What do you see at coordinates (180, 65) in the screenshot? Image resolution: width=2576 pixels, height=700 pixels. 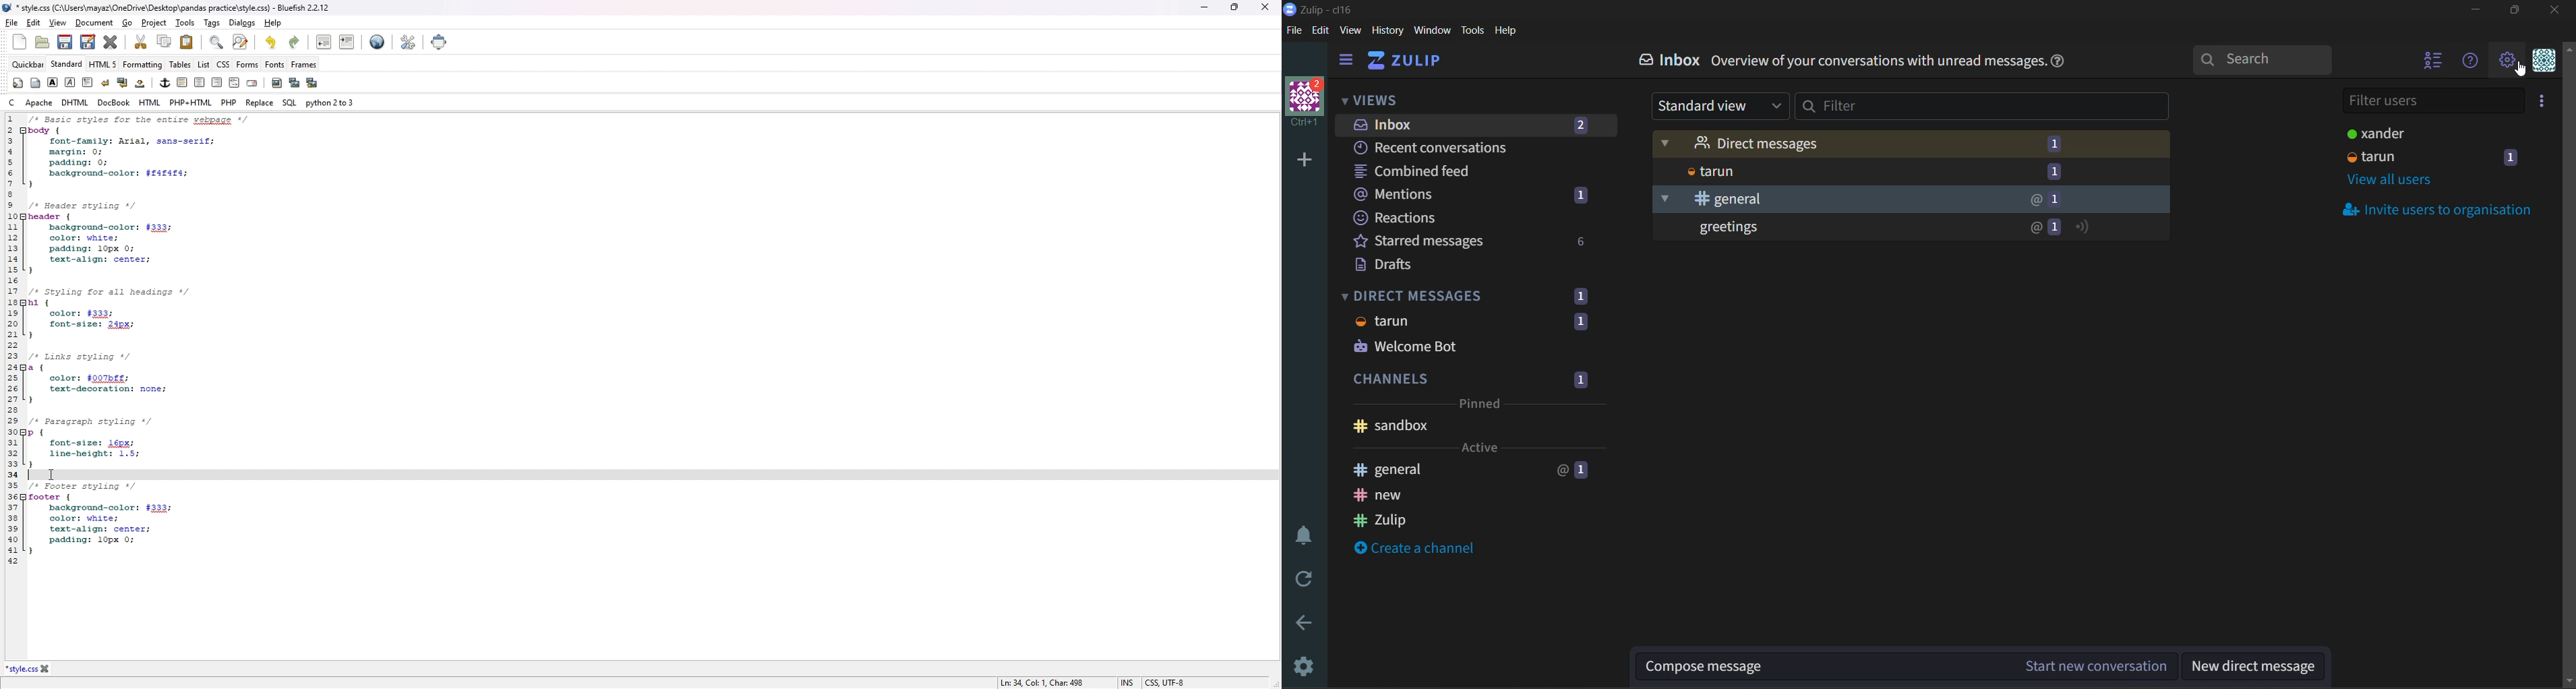 I see `tables` at bounding box center [180, 65].